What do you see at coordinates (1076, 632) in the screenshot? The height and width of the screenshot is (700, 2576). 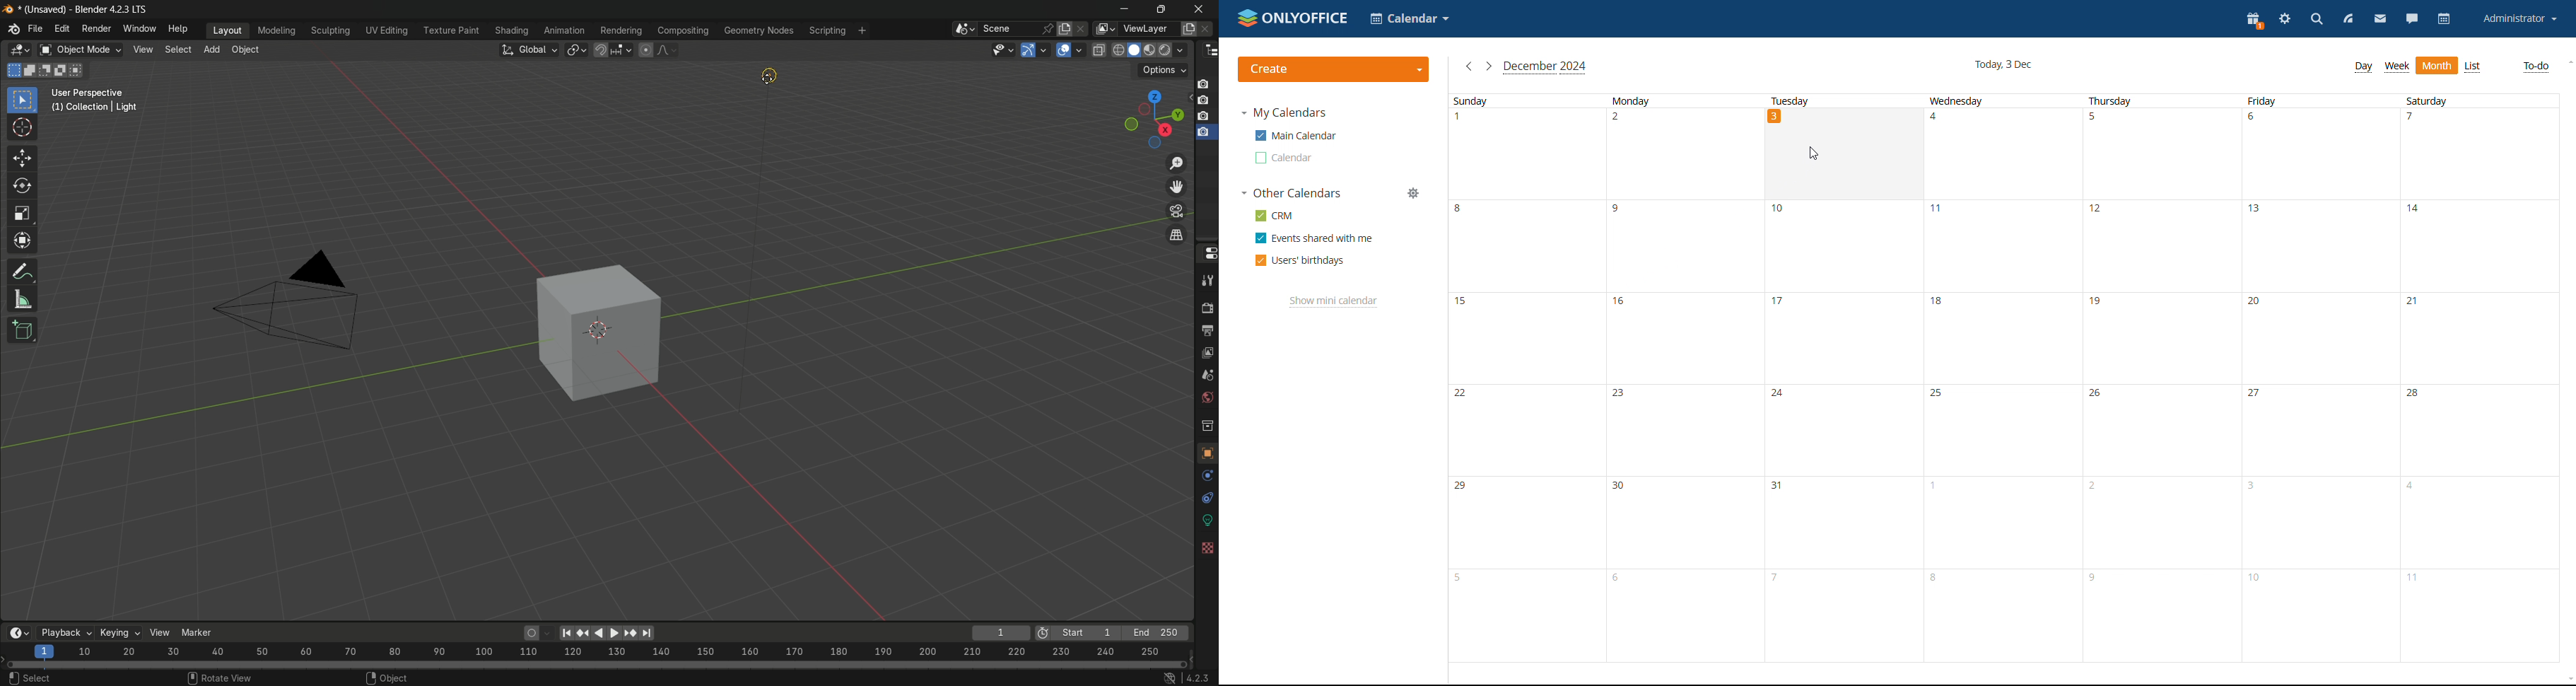 I see `start` at bounding box center [1076, 632].